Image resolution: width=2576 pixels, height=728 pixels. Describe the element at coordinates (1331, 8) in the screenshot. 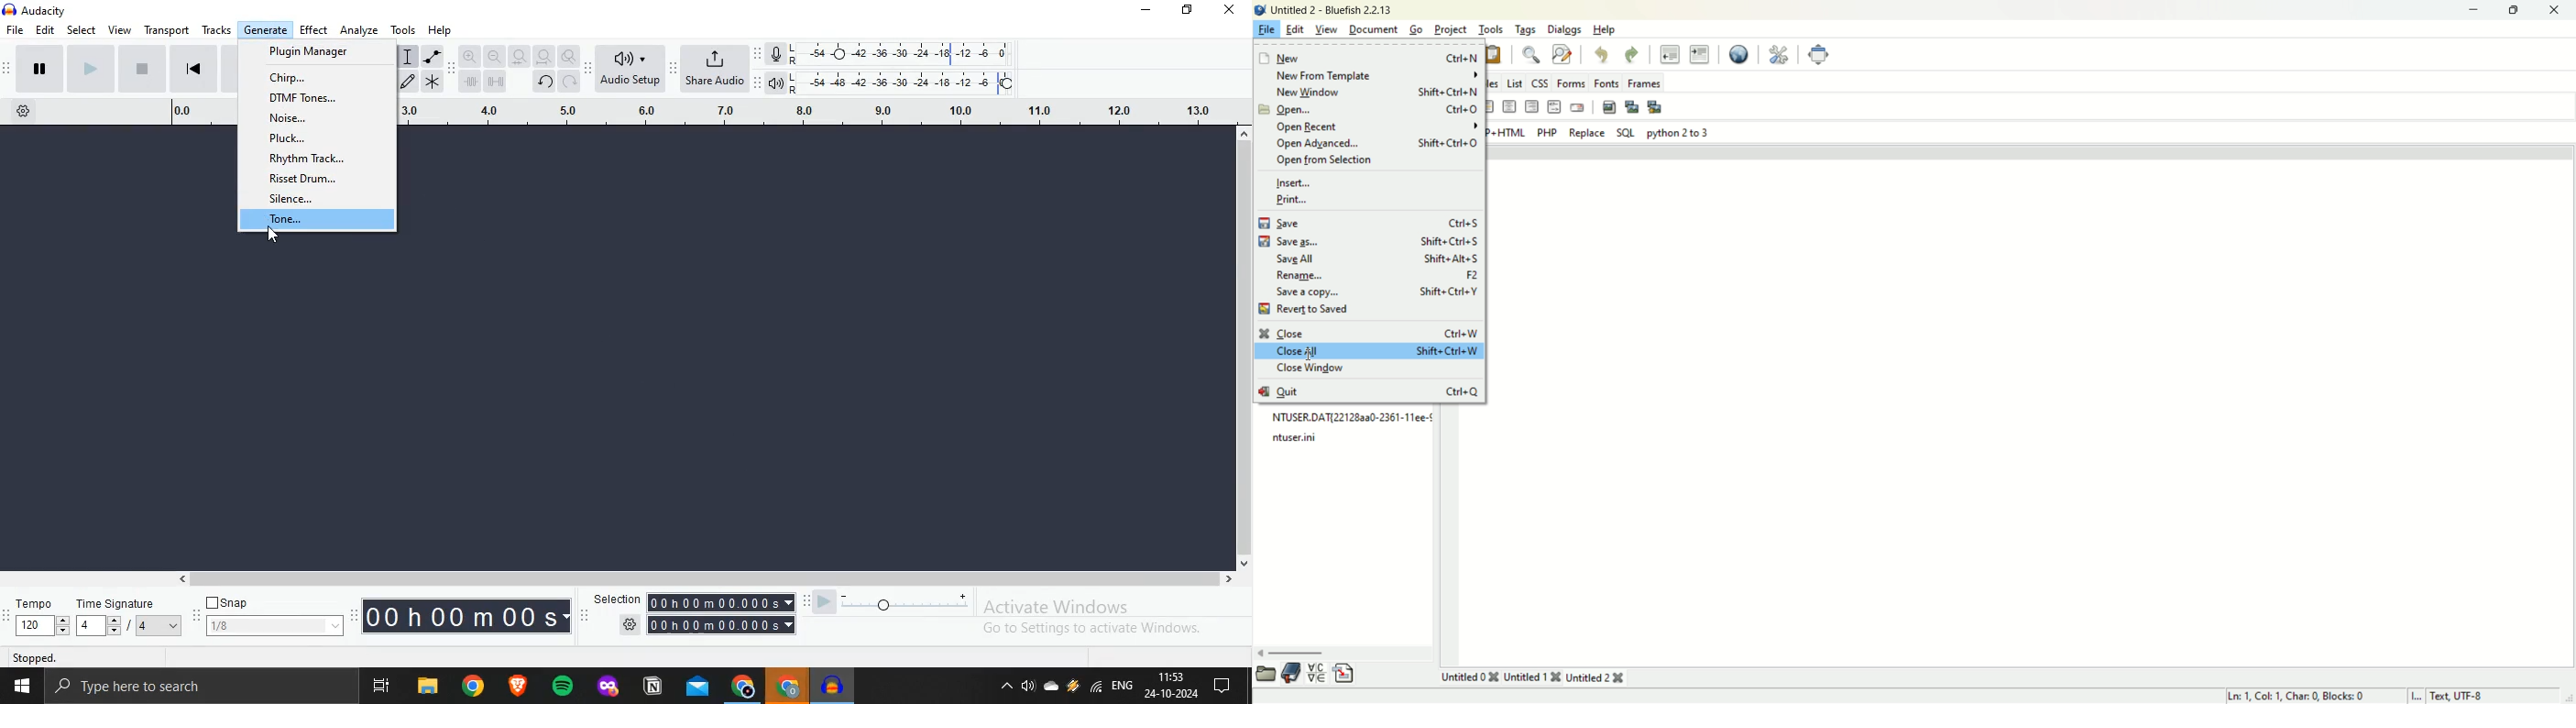

I see `untitled2-Bluefish 2.2.13` at that location.